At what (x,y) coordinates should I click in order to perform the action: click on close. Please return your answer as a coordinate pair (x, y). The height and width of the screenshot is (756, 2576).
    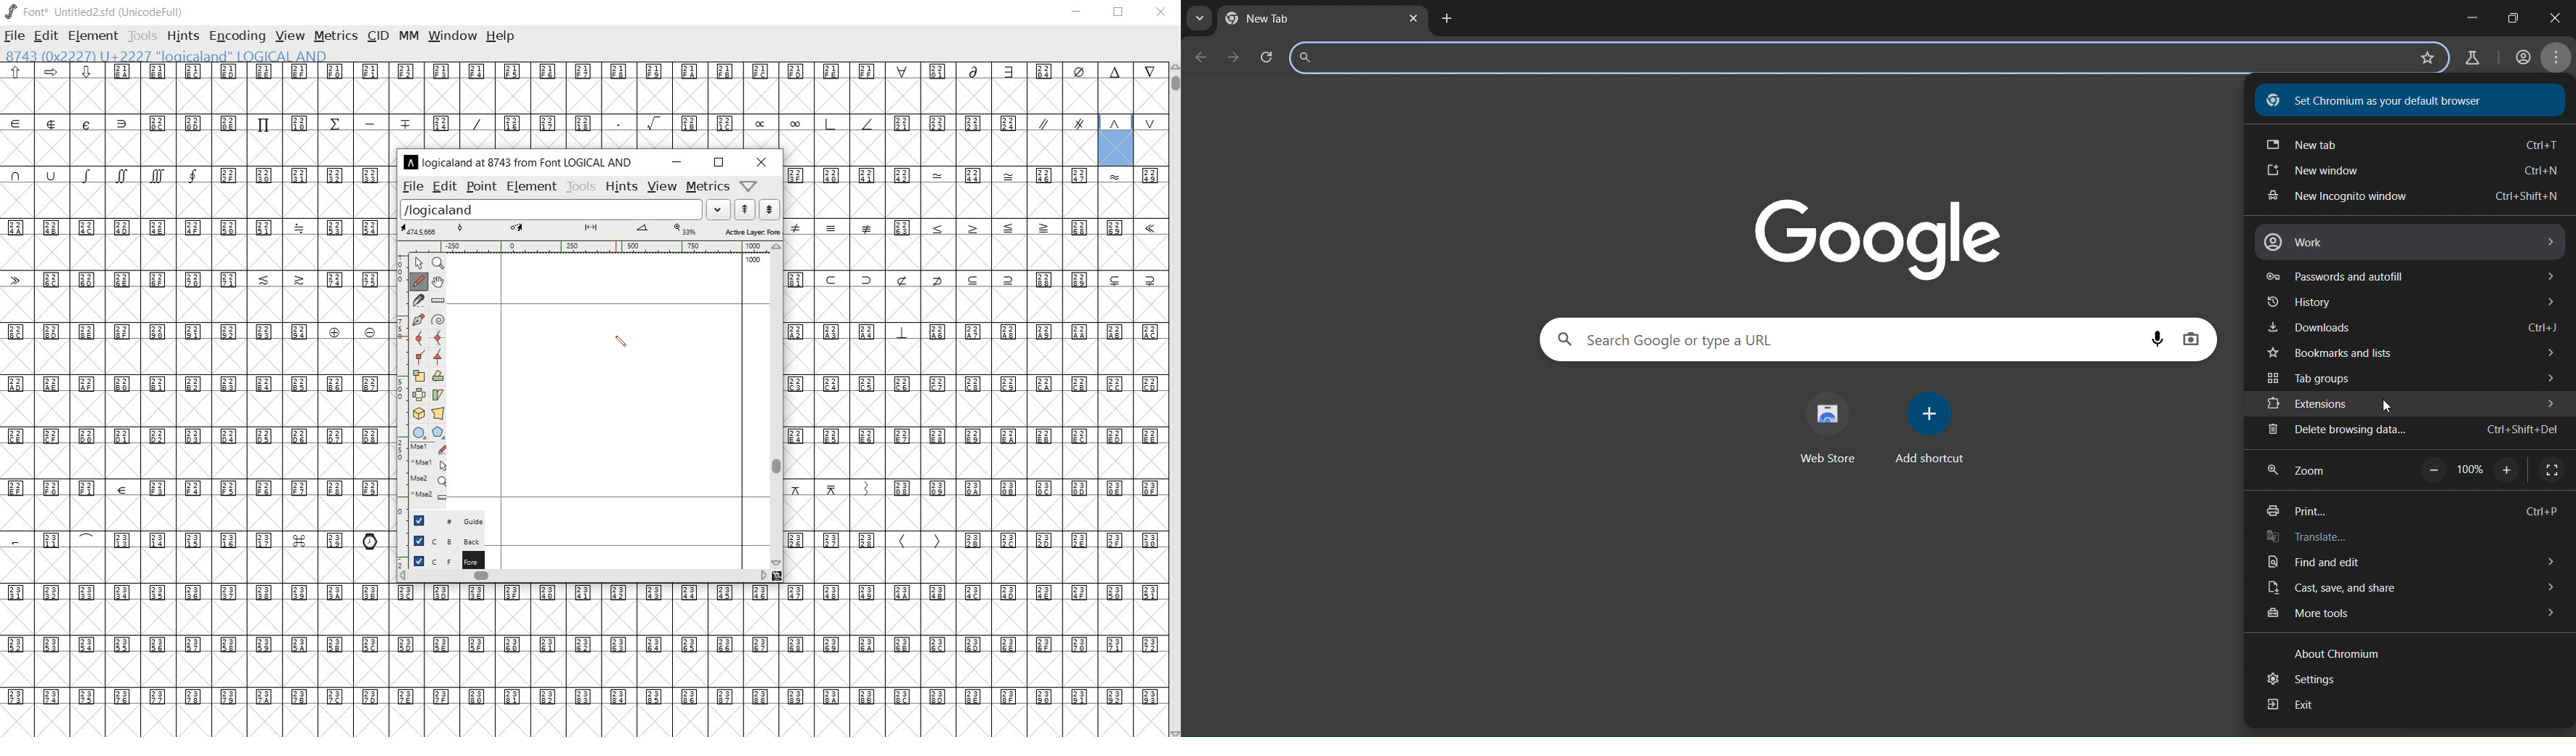
    Looking at the image, I should click on (2550, 19).